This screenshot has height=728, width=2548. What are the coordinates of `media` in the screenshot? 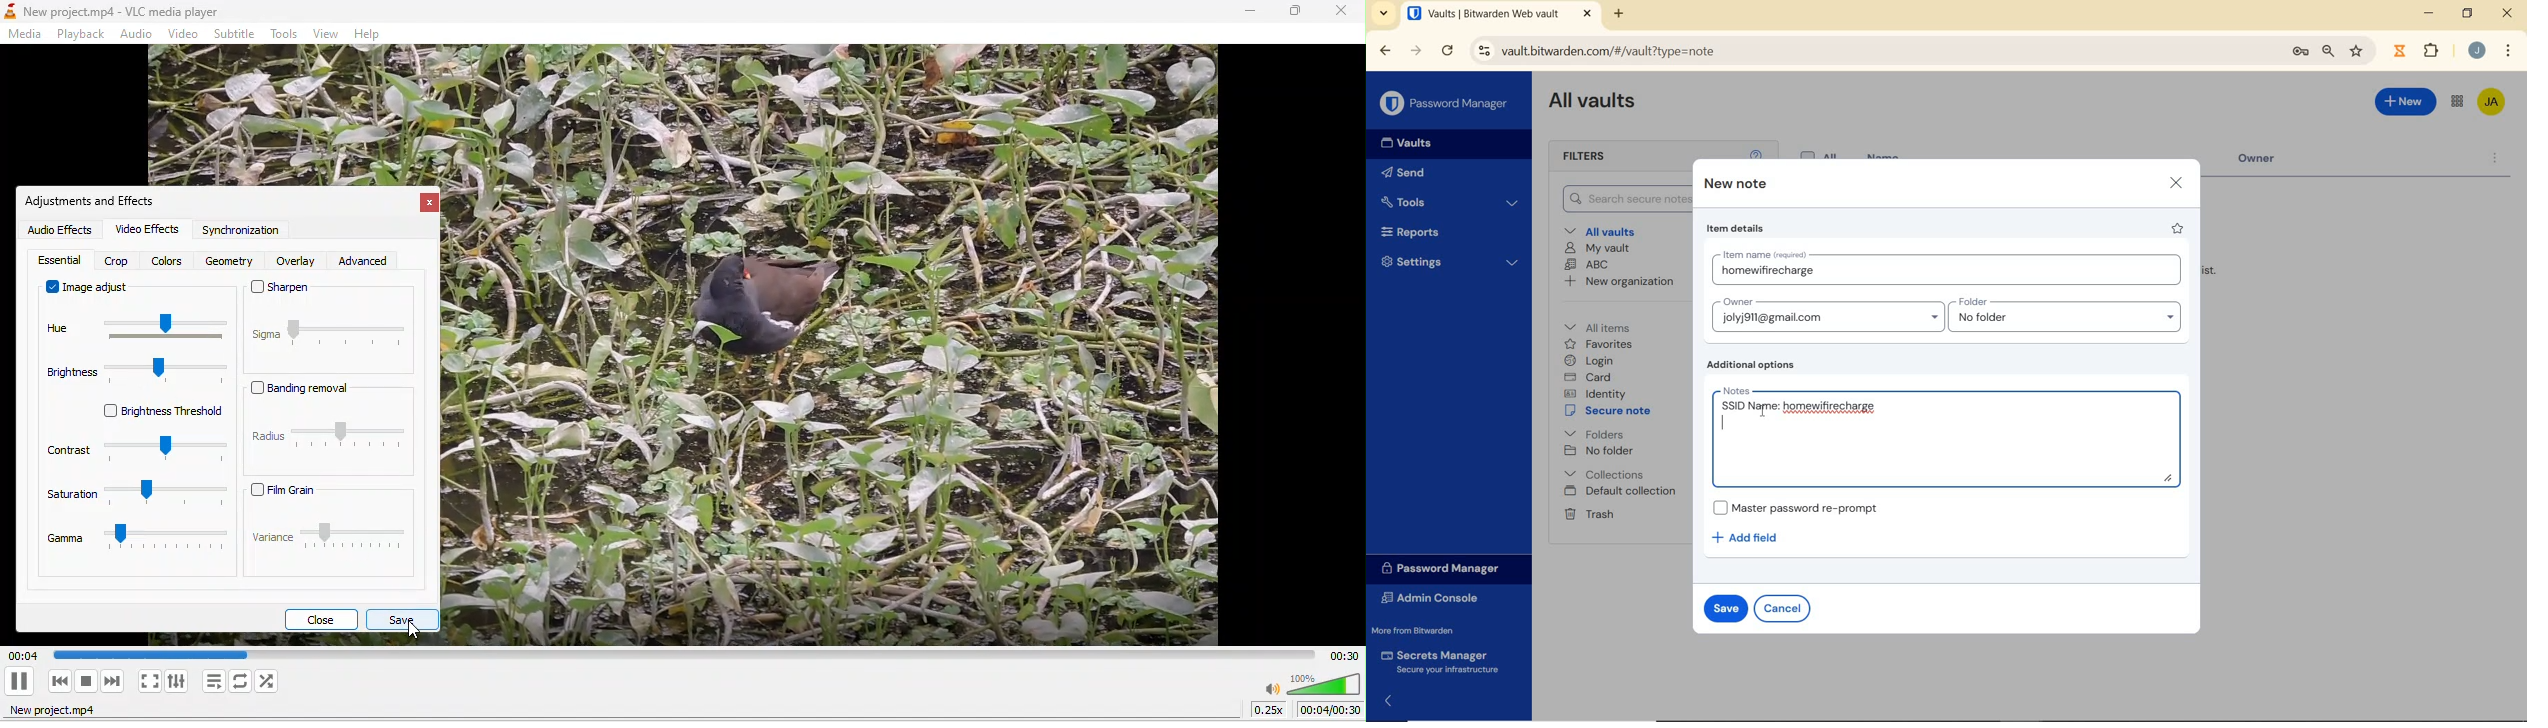 It's located at (28, 34).